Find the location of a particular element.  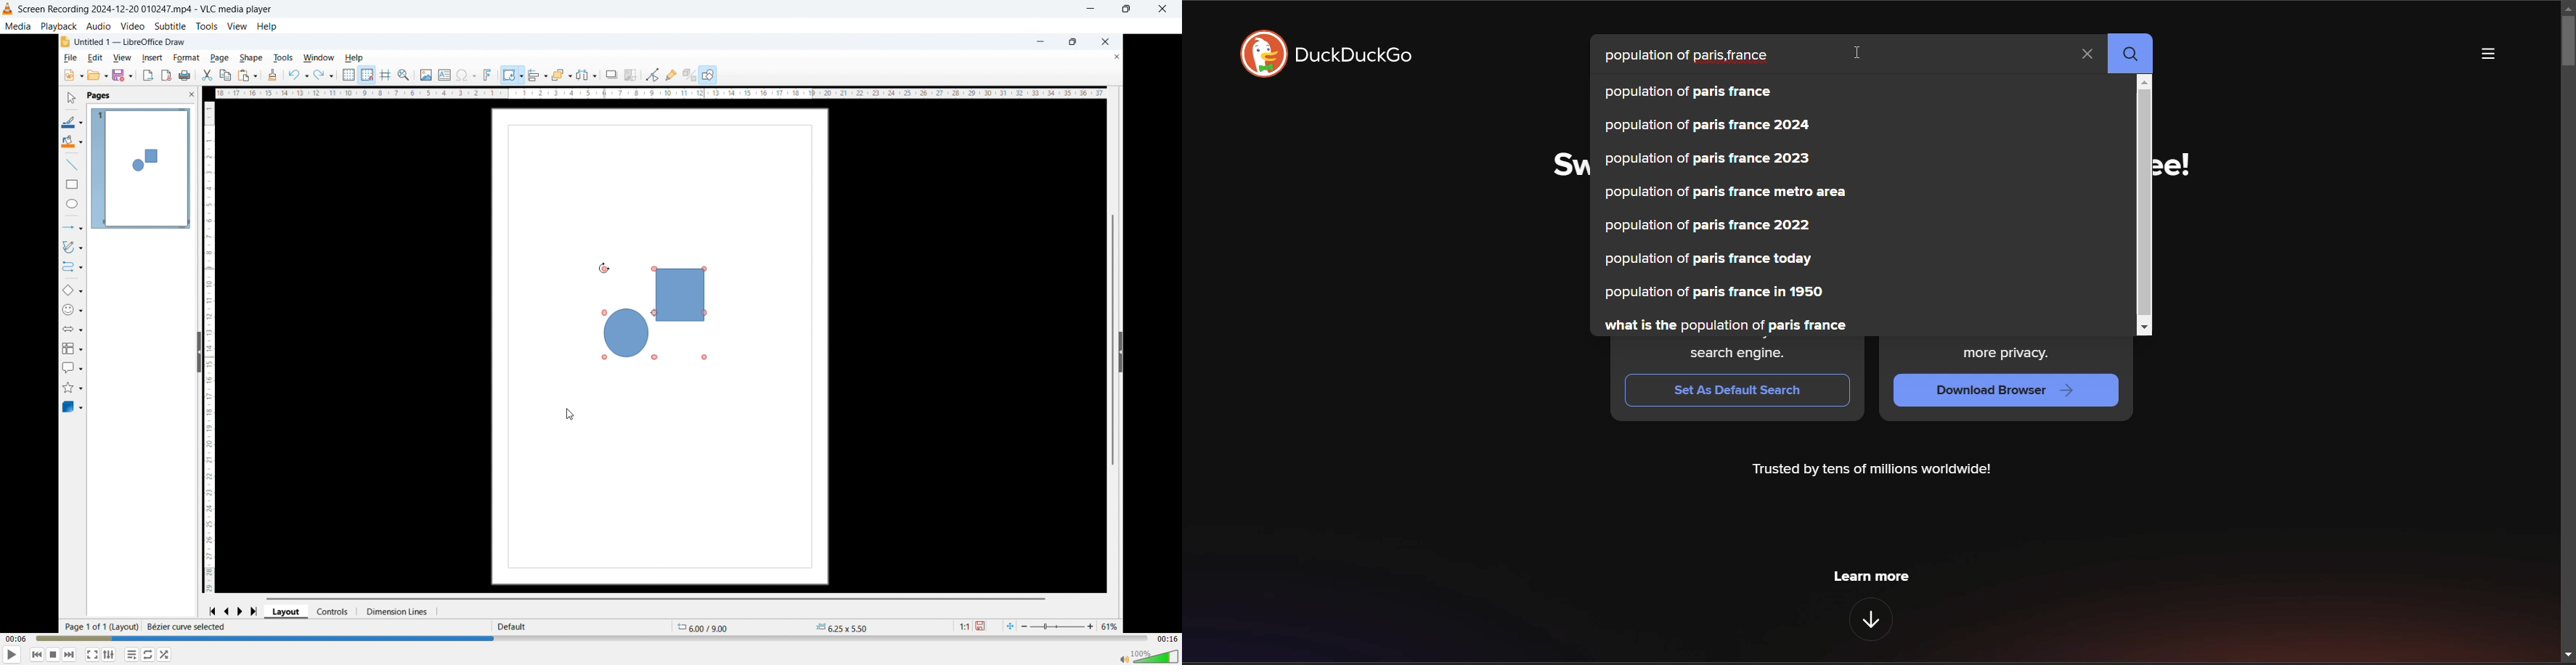

what is the population of paris france is located at coordinates (1728, 326).